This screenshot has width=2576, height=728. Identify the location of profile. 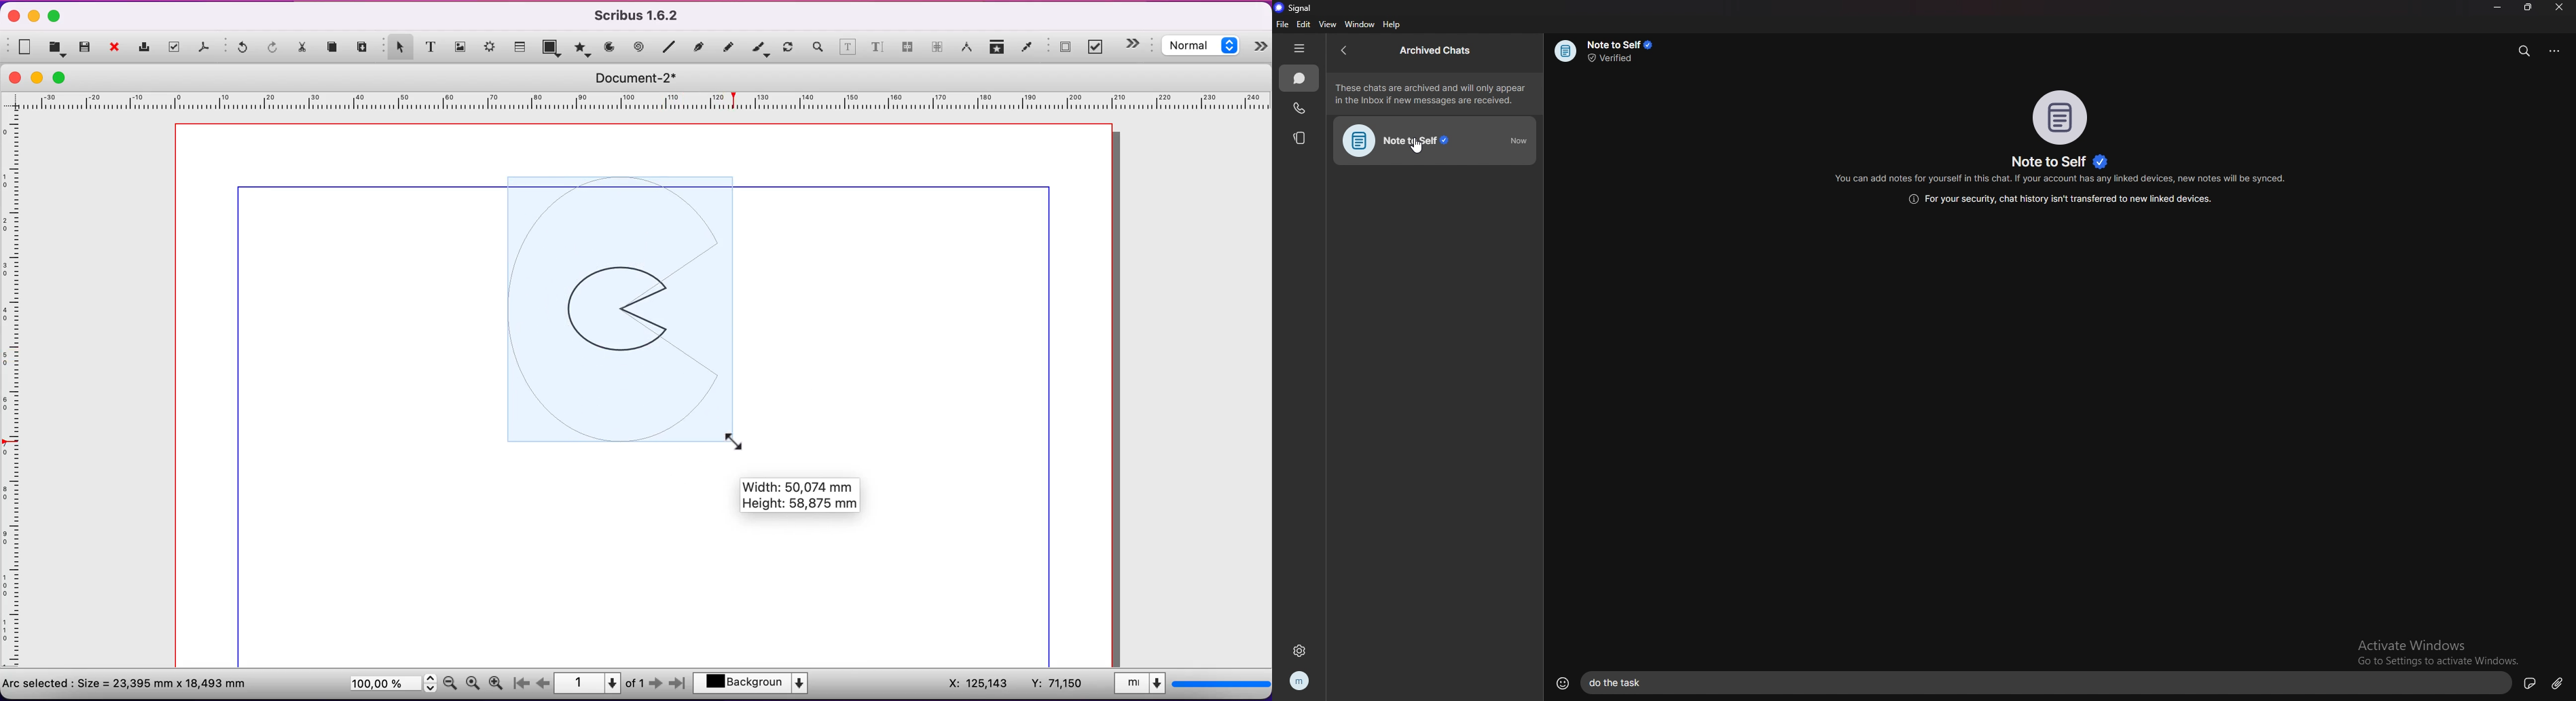
(1301, 680).